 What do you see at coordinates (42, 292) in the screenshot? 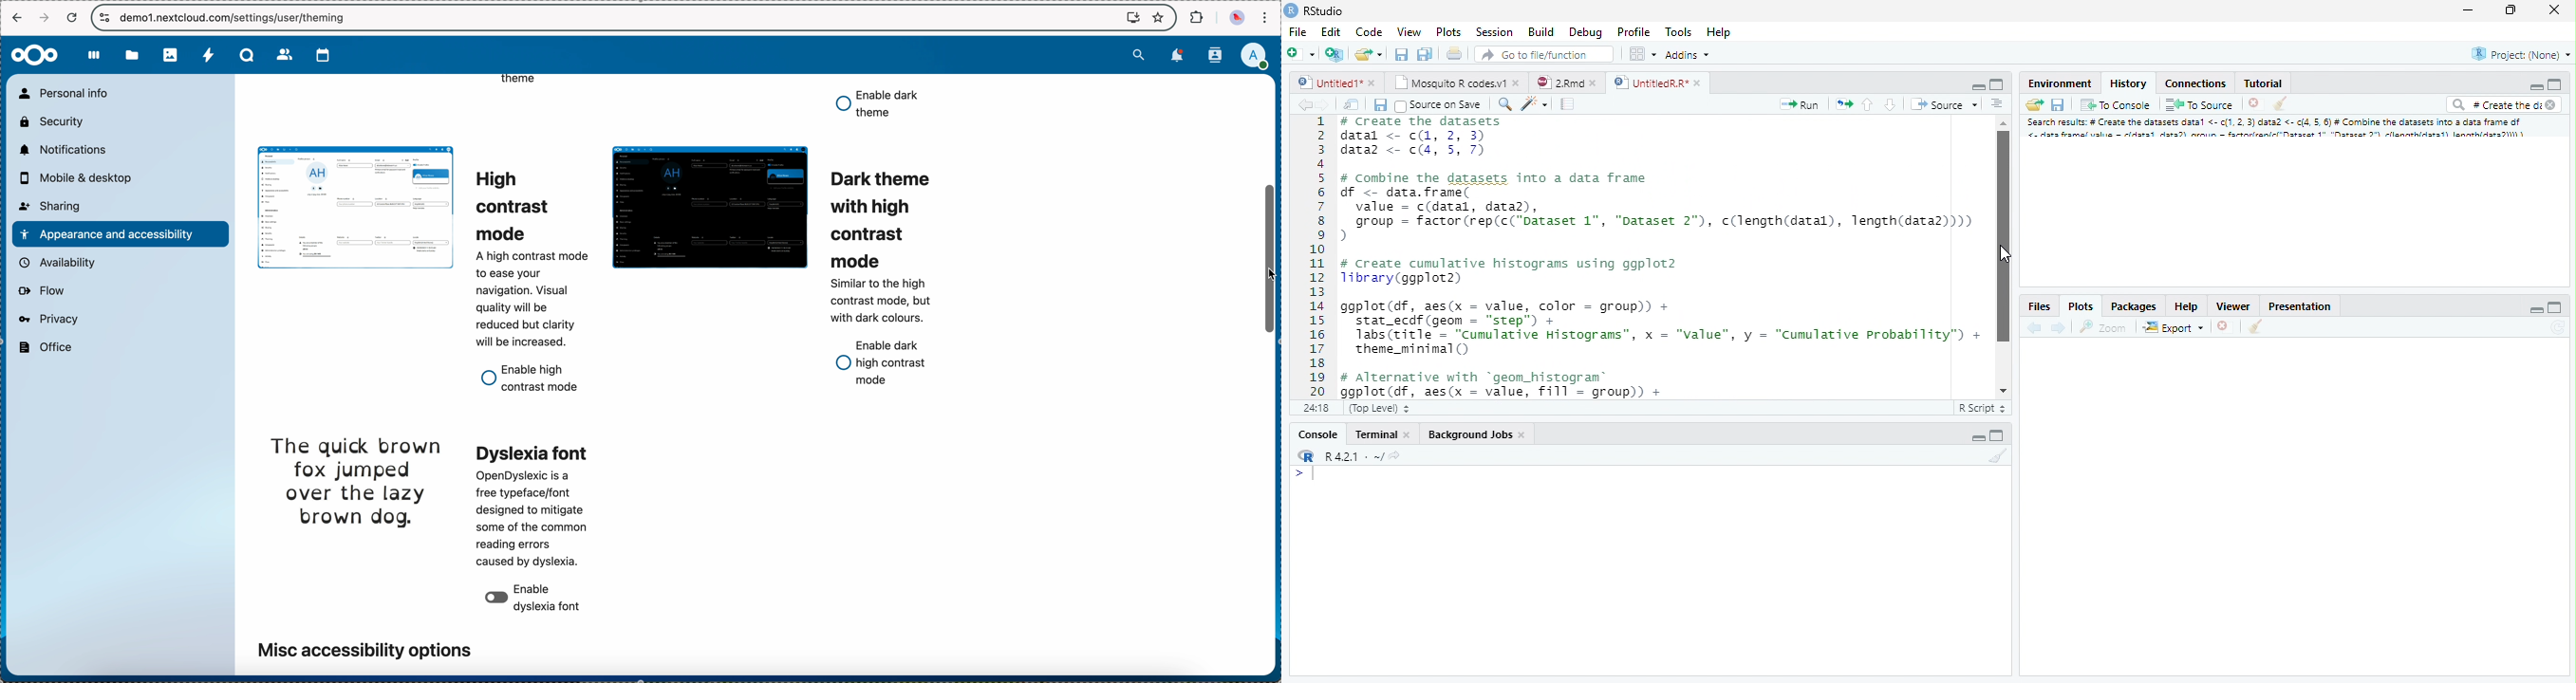
I see `flow` at bounding box center [42, 292].